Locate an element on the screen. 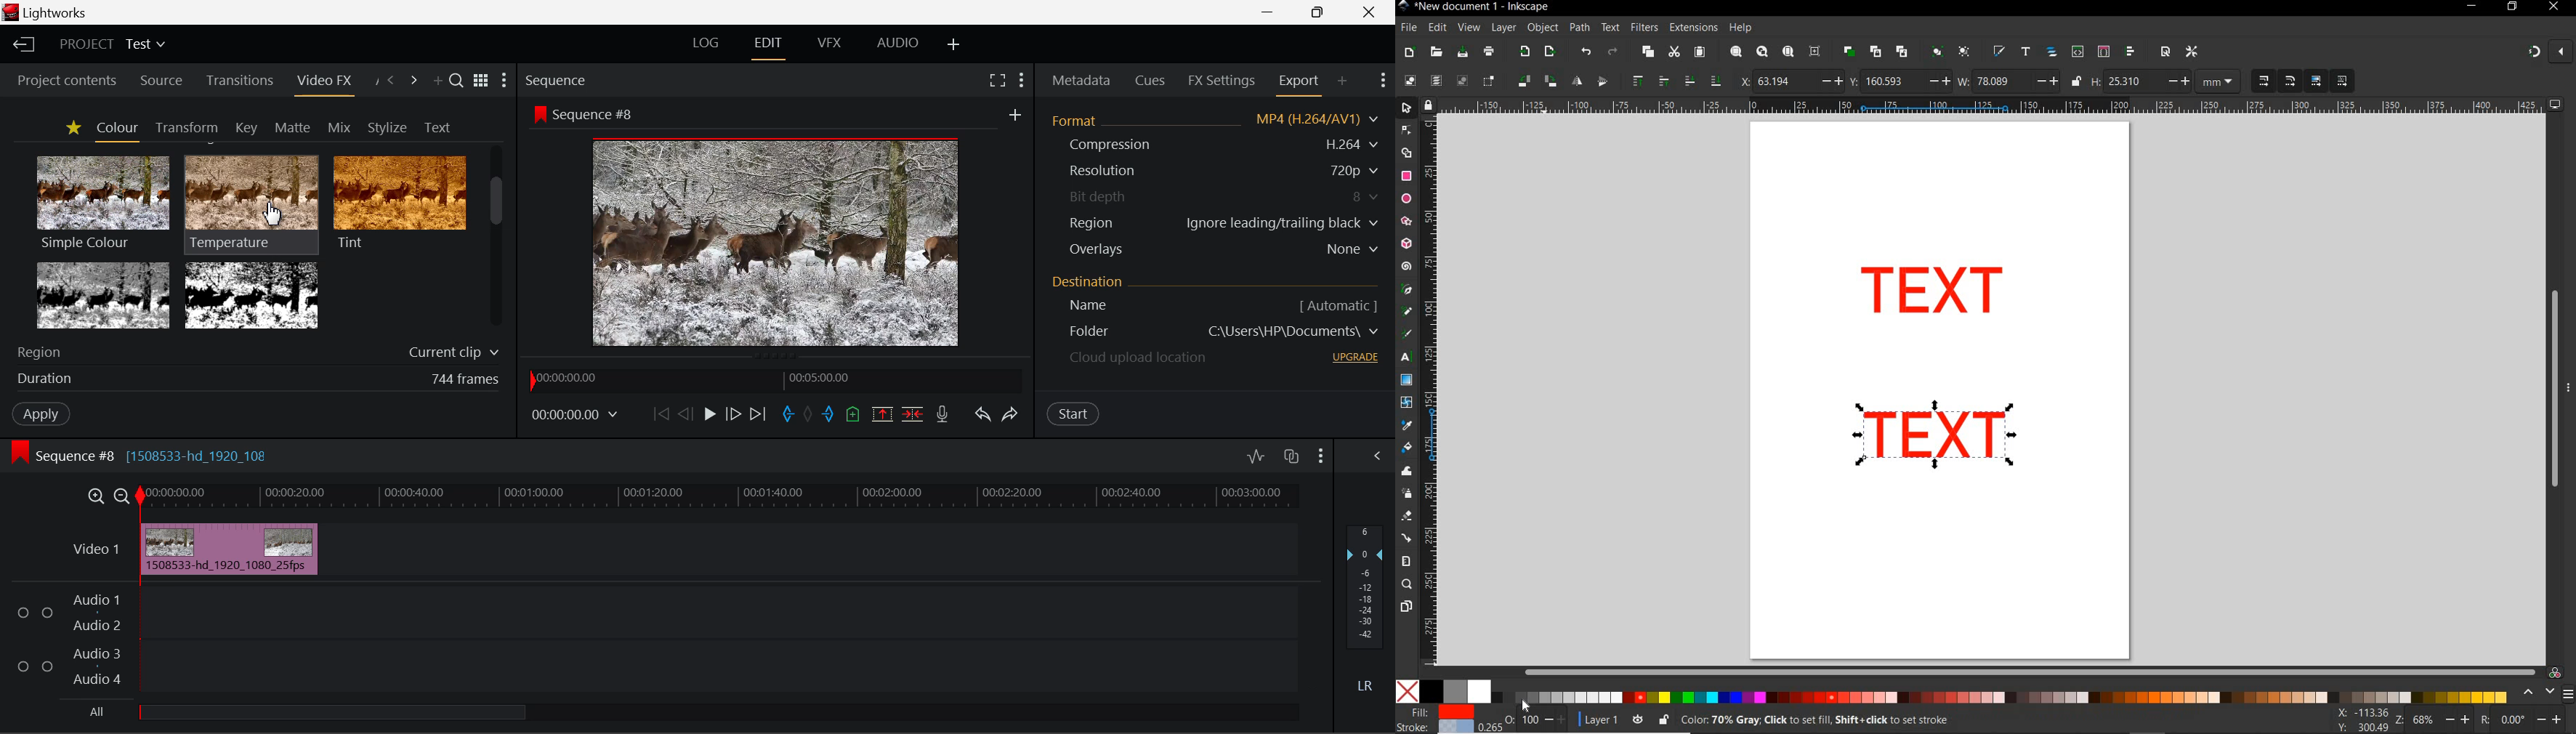 This screenshot has width=2576, height=756. Checkbox is located at coordinates (23, 665).